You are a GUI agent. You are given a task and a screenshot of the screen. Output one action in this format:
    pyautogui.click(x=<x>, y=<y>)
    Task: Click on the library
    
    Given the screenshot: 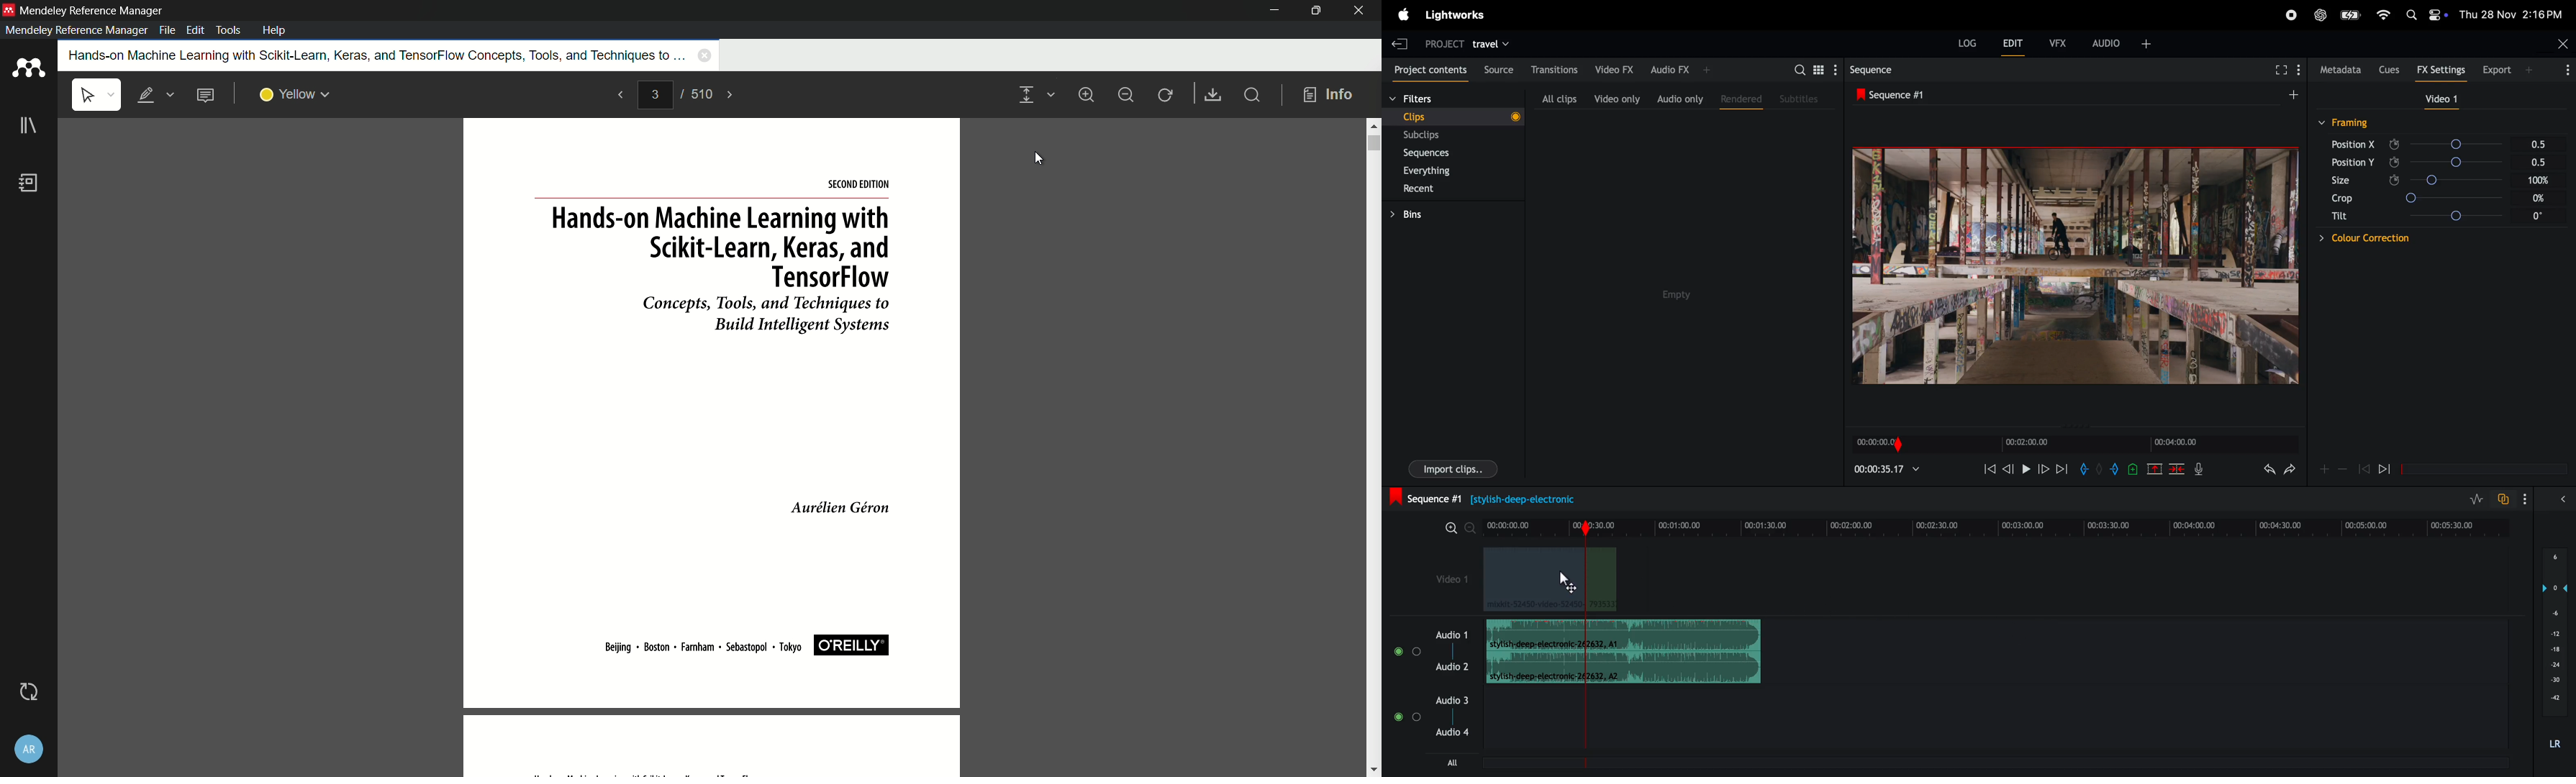 What is the action you would take?
    pyautogui.click(x=27, y=126)
    